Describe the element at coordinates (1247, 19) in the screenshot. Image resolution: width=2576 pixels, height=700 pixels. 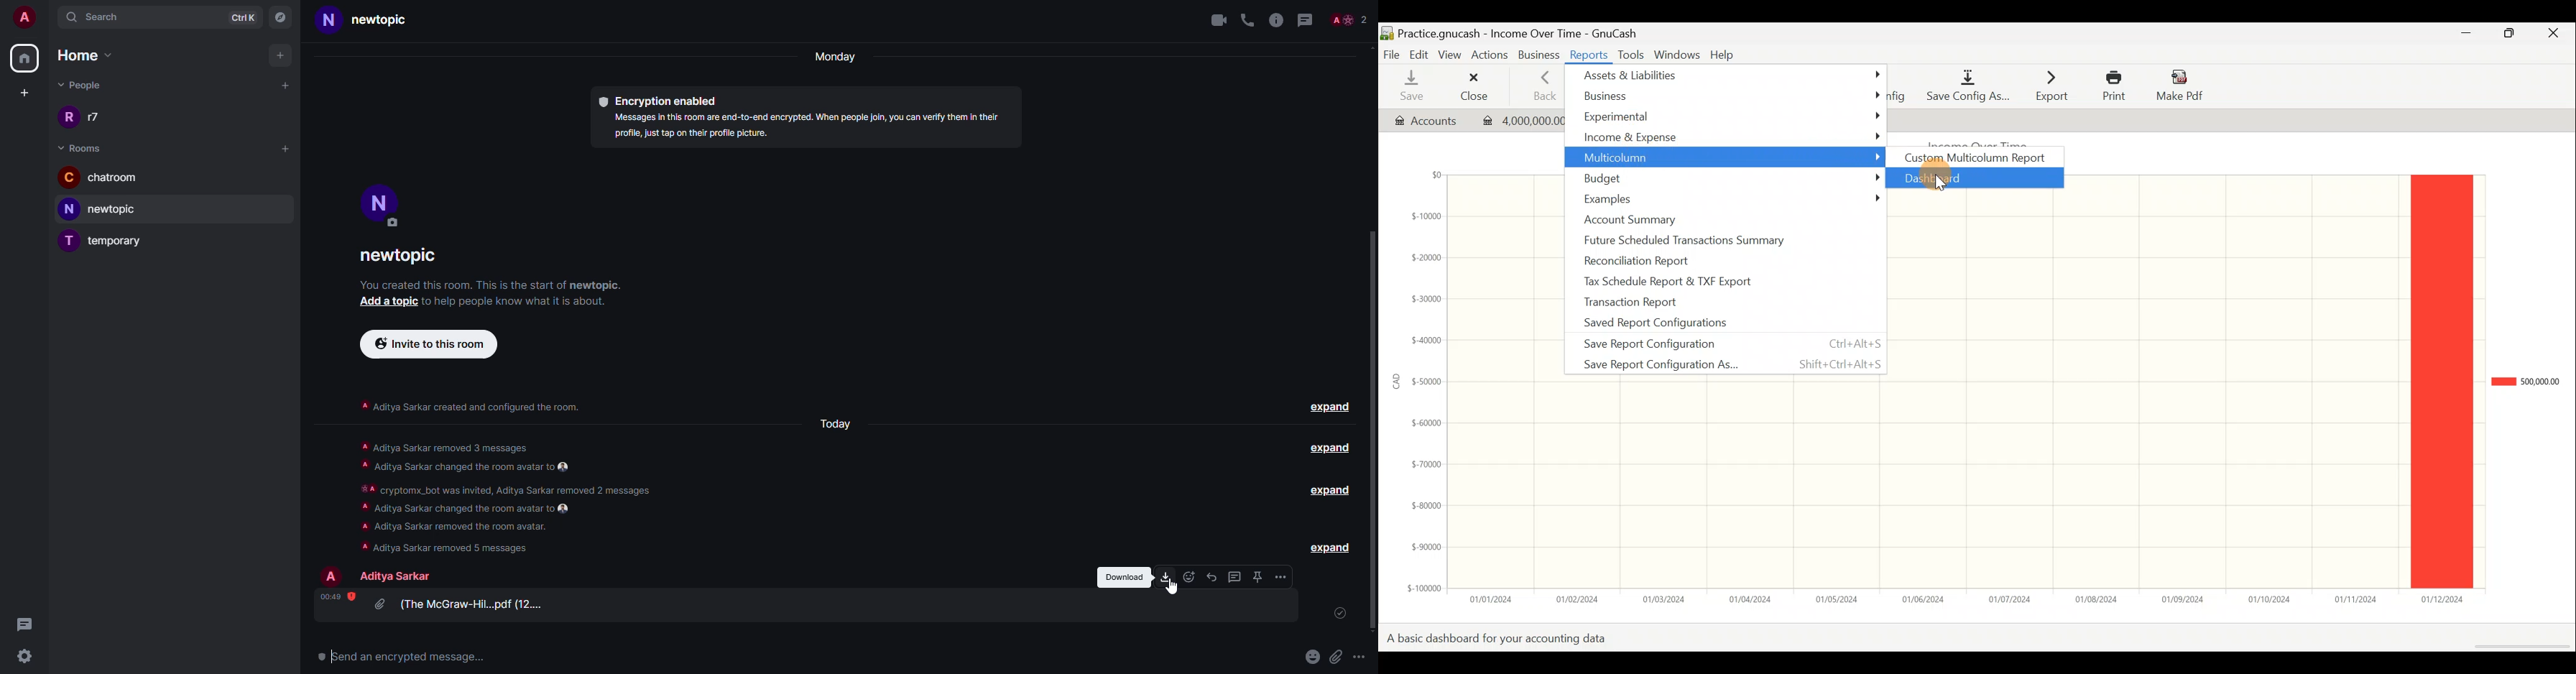
I see `voice call` at that location.